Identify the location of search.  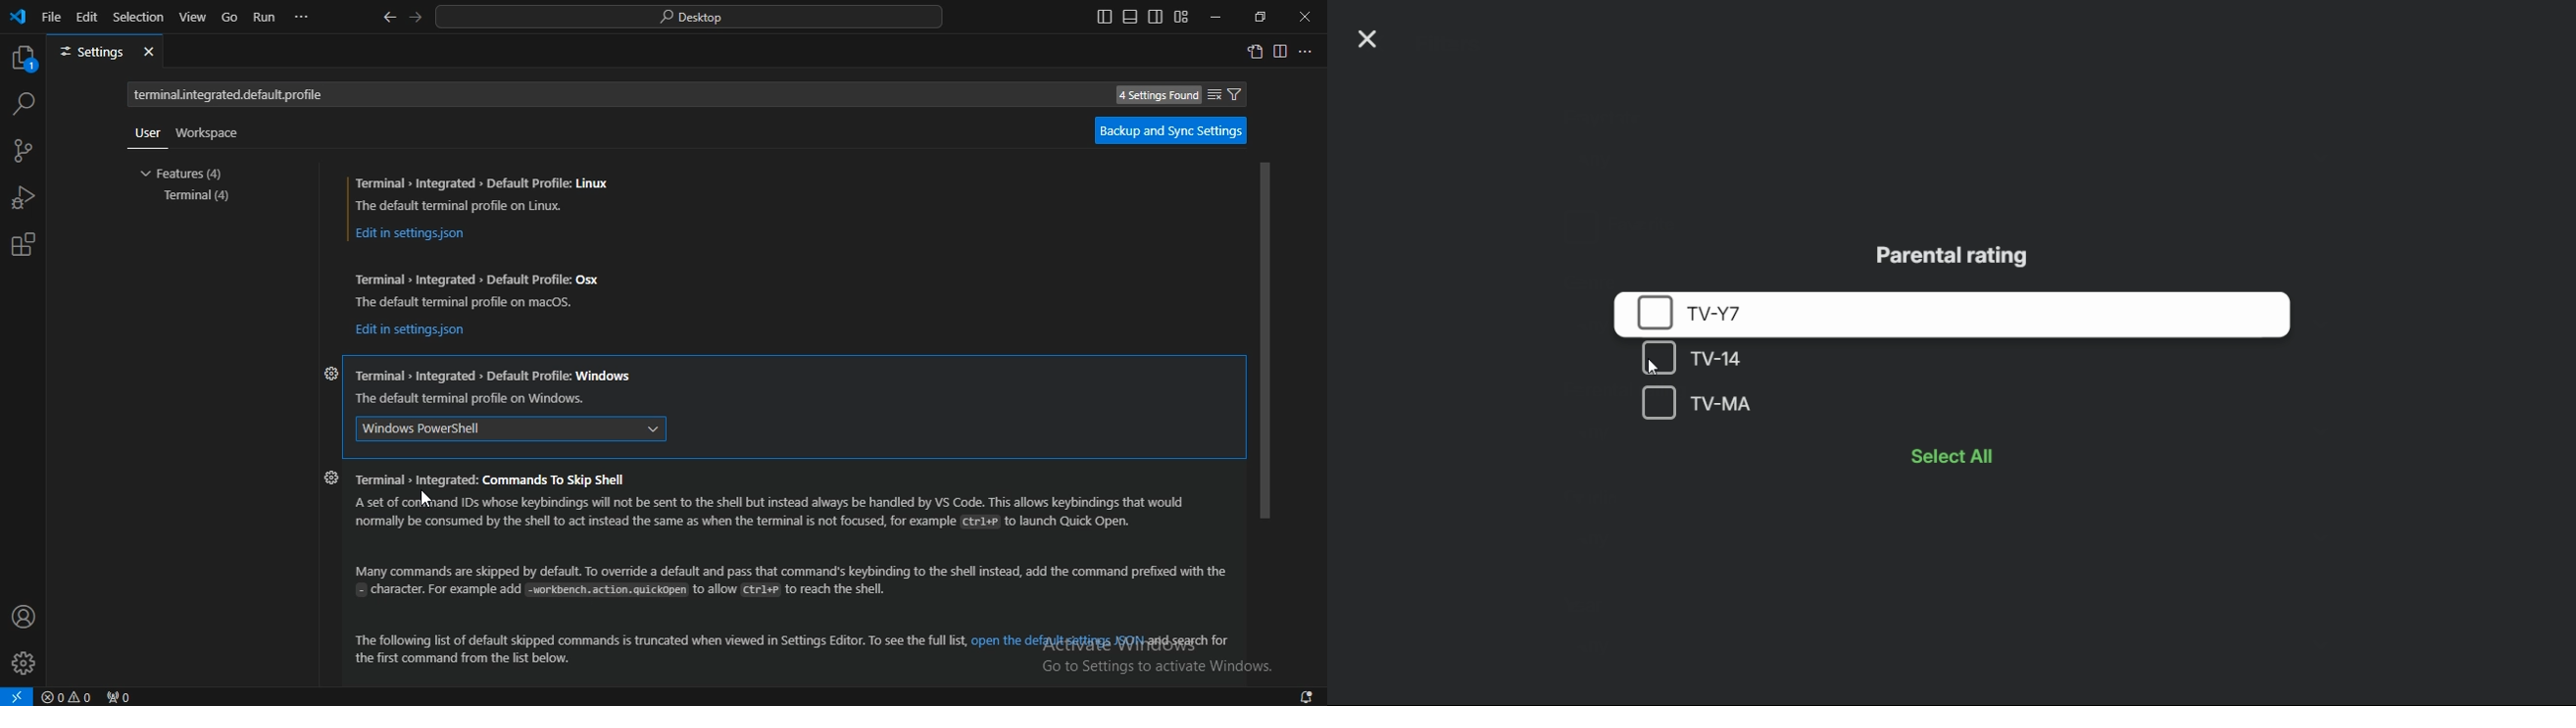
(695, 18).